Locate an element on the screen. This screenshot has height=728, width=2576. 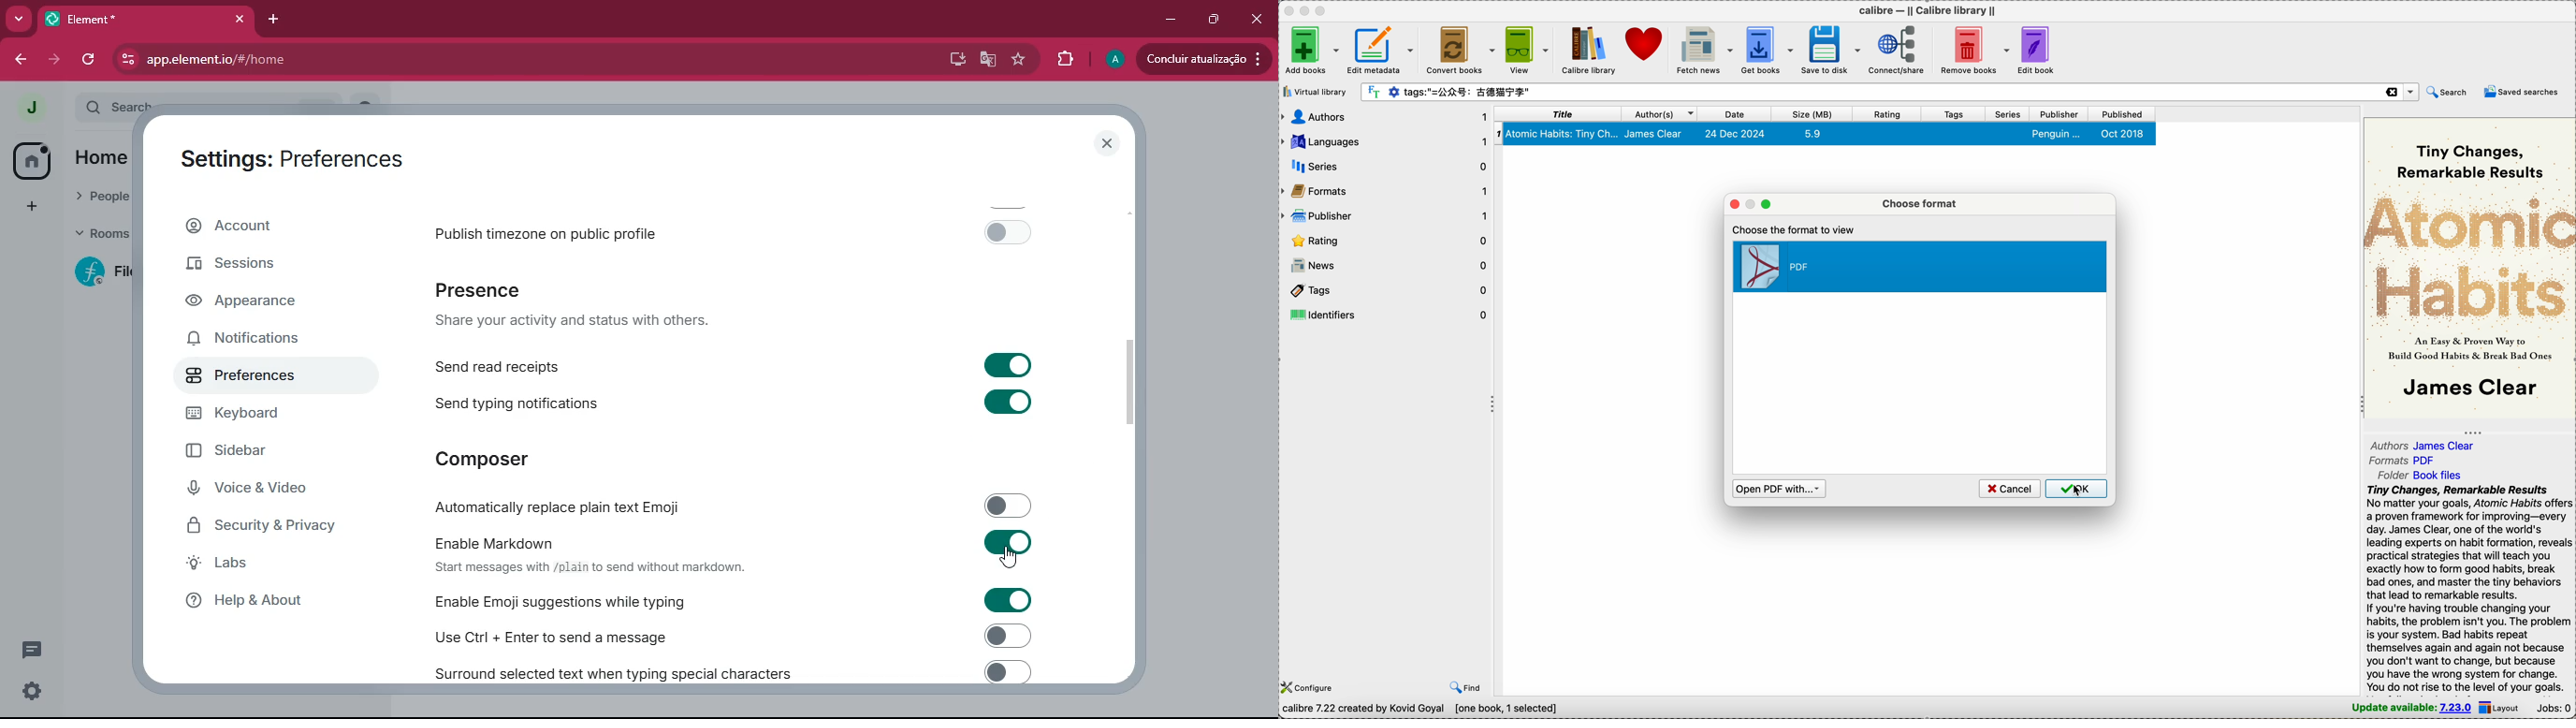
refresh is located at coordinates (91, 58).